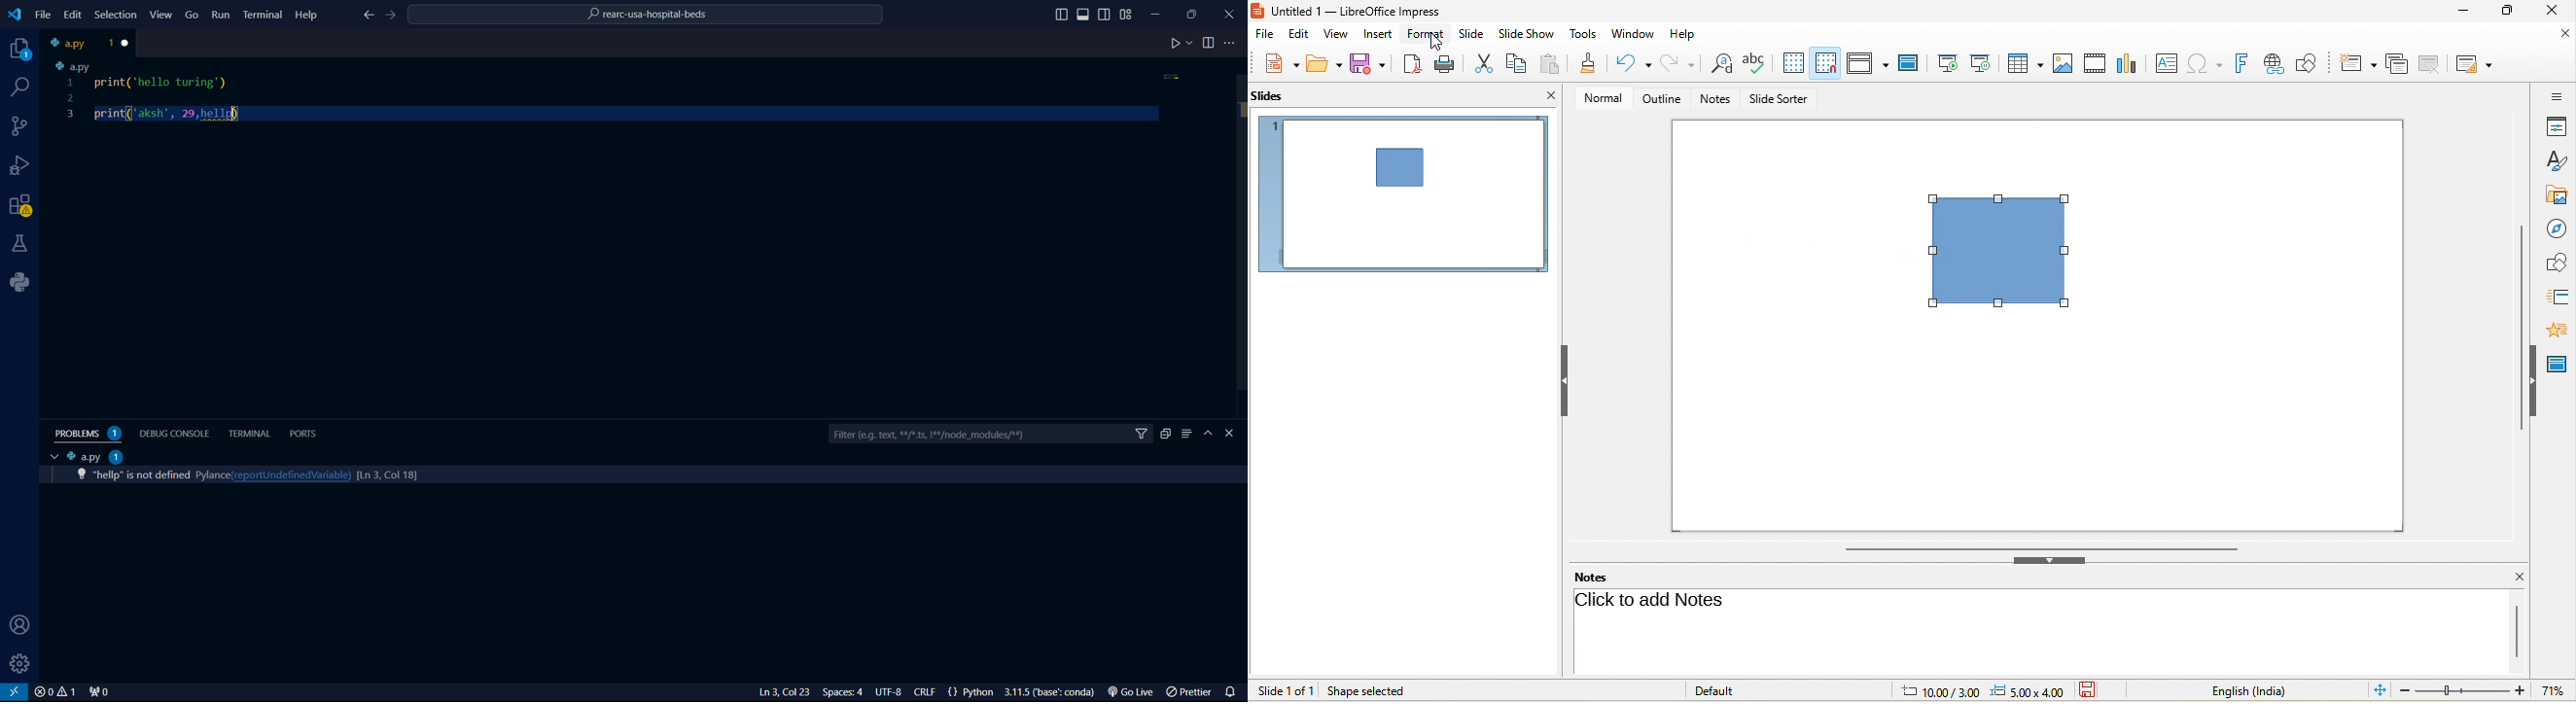 The width and height of the screenshot is (2576, 728). I want to click on hide, so click(2054, 562).